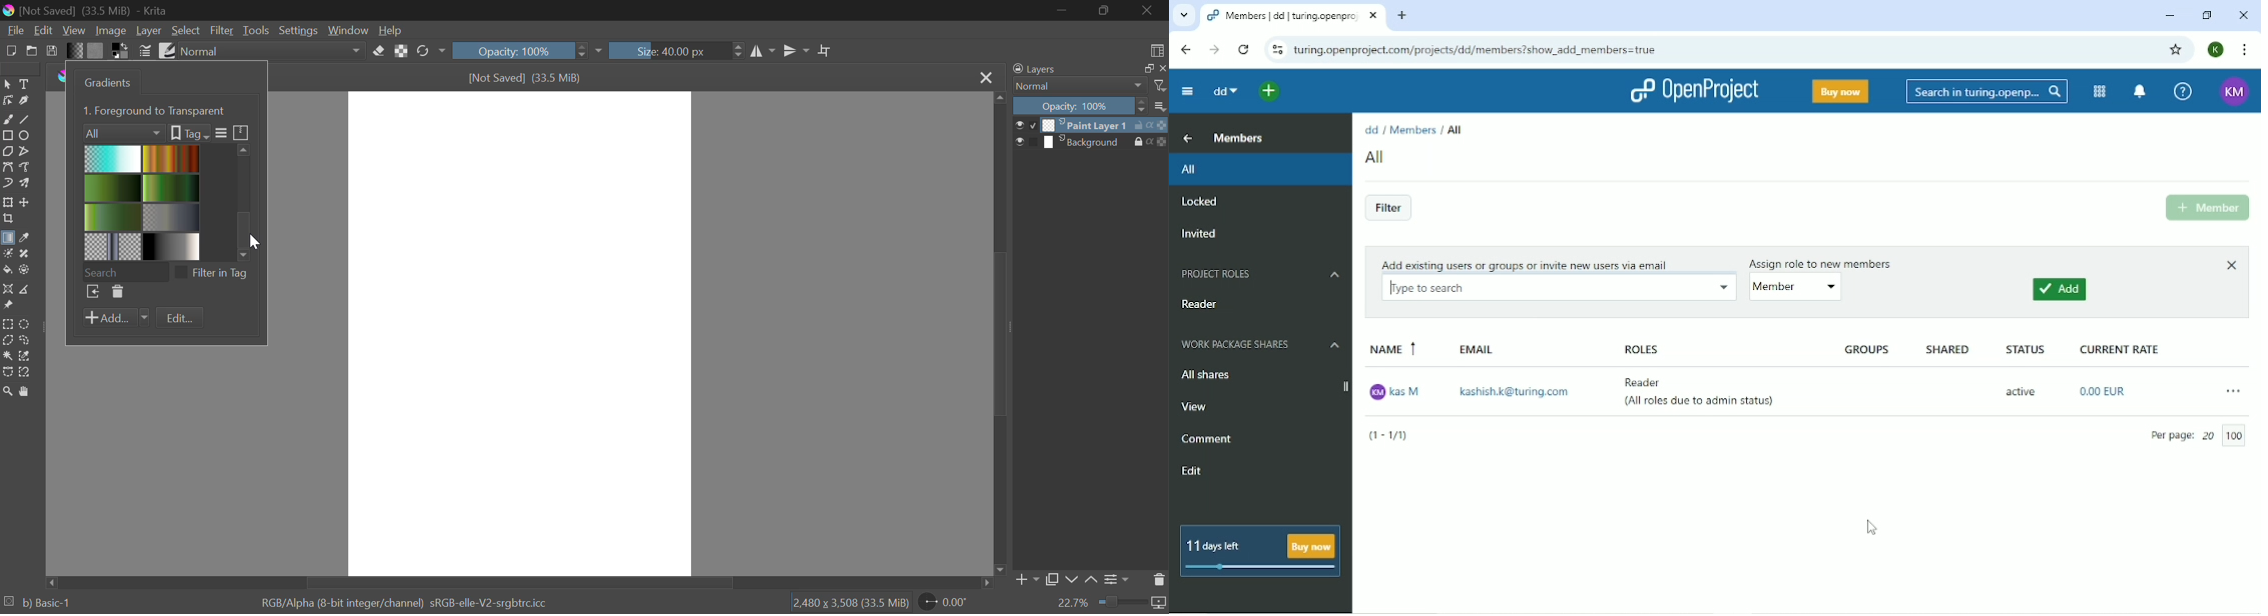 This screenshot has height=616, width=2268. What do you see at coordinates (2243, 15) in the screenshot?
I see `Close` at bounding box center [2243, 15].